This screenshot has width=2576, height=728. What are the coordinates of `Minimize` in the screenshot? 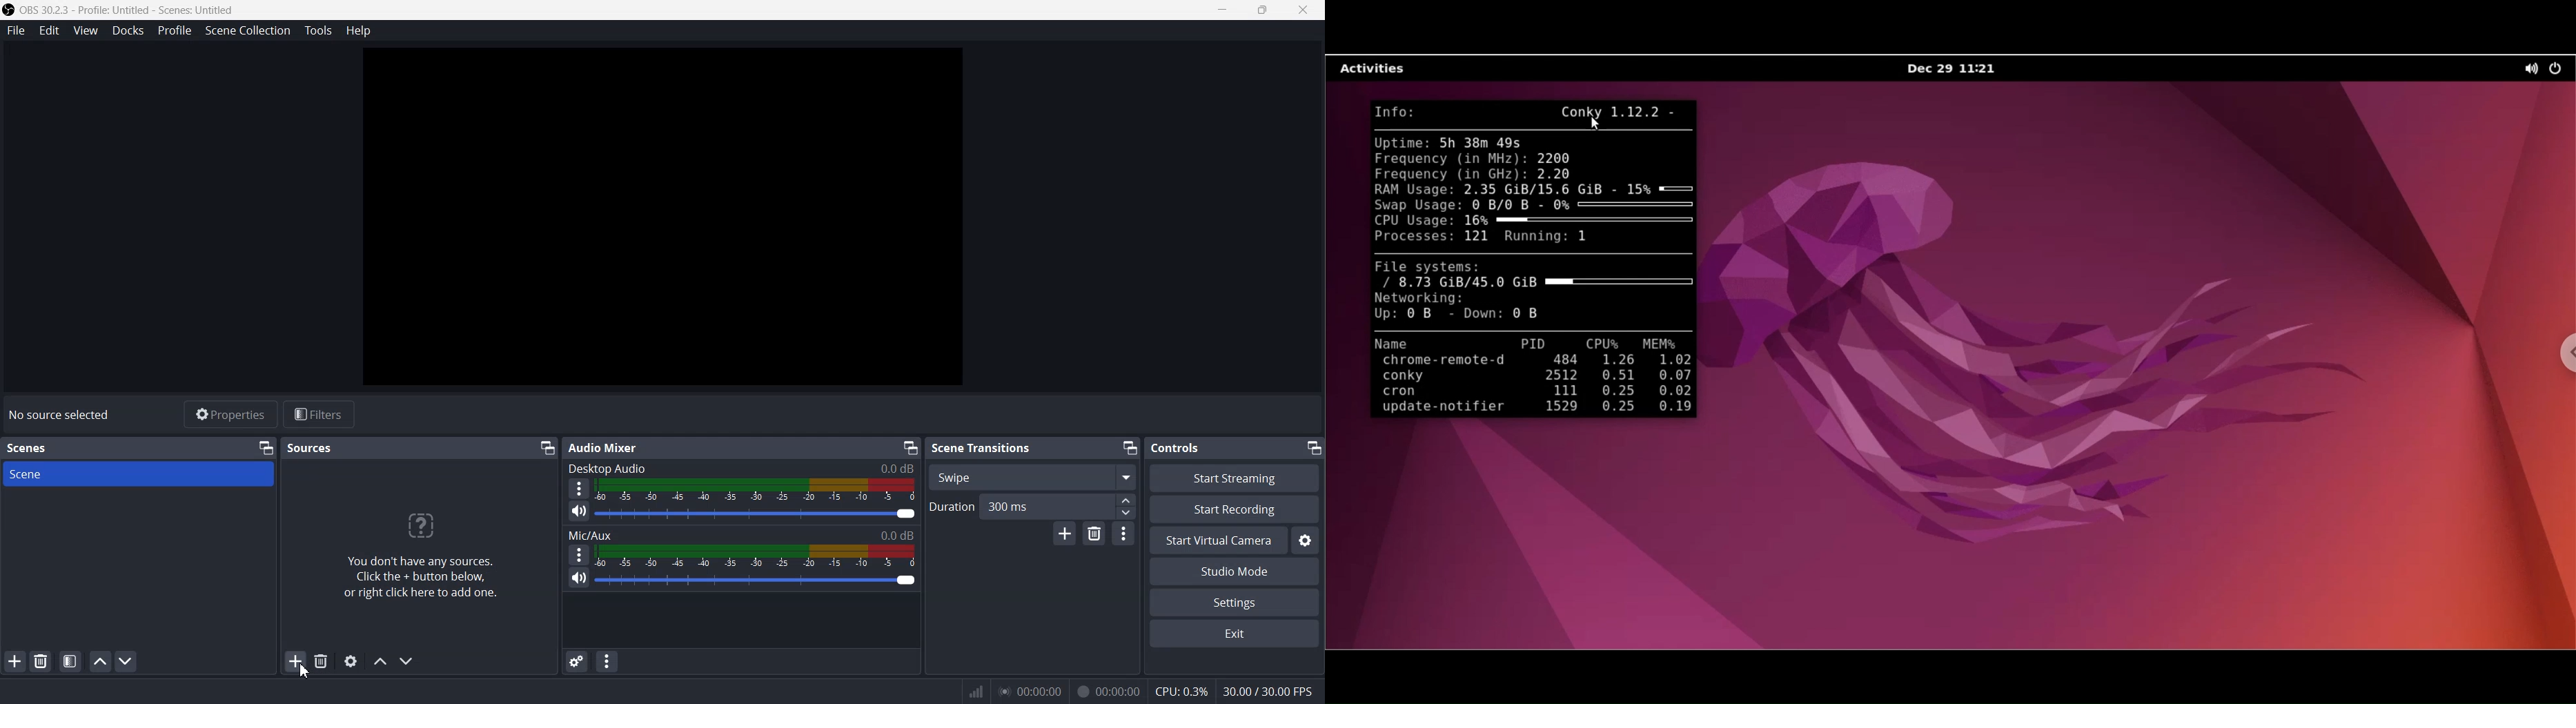 It's located at (1130, 448).